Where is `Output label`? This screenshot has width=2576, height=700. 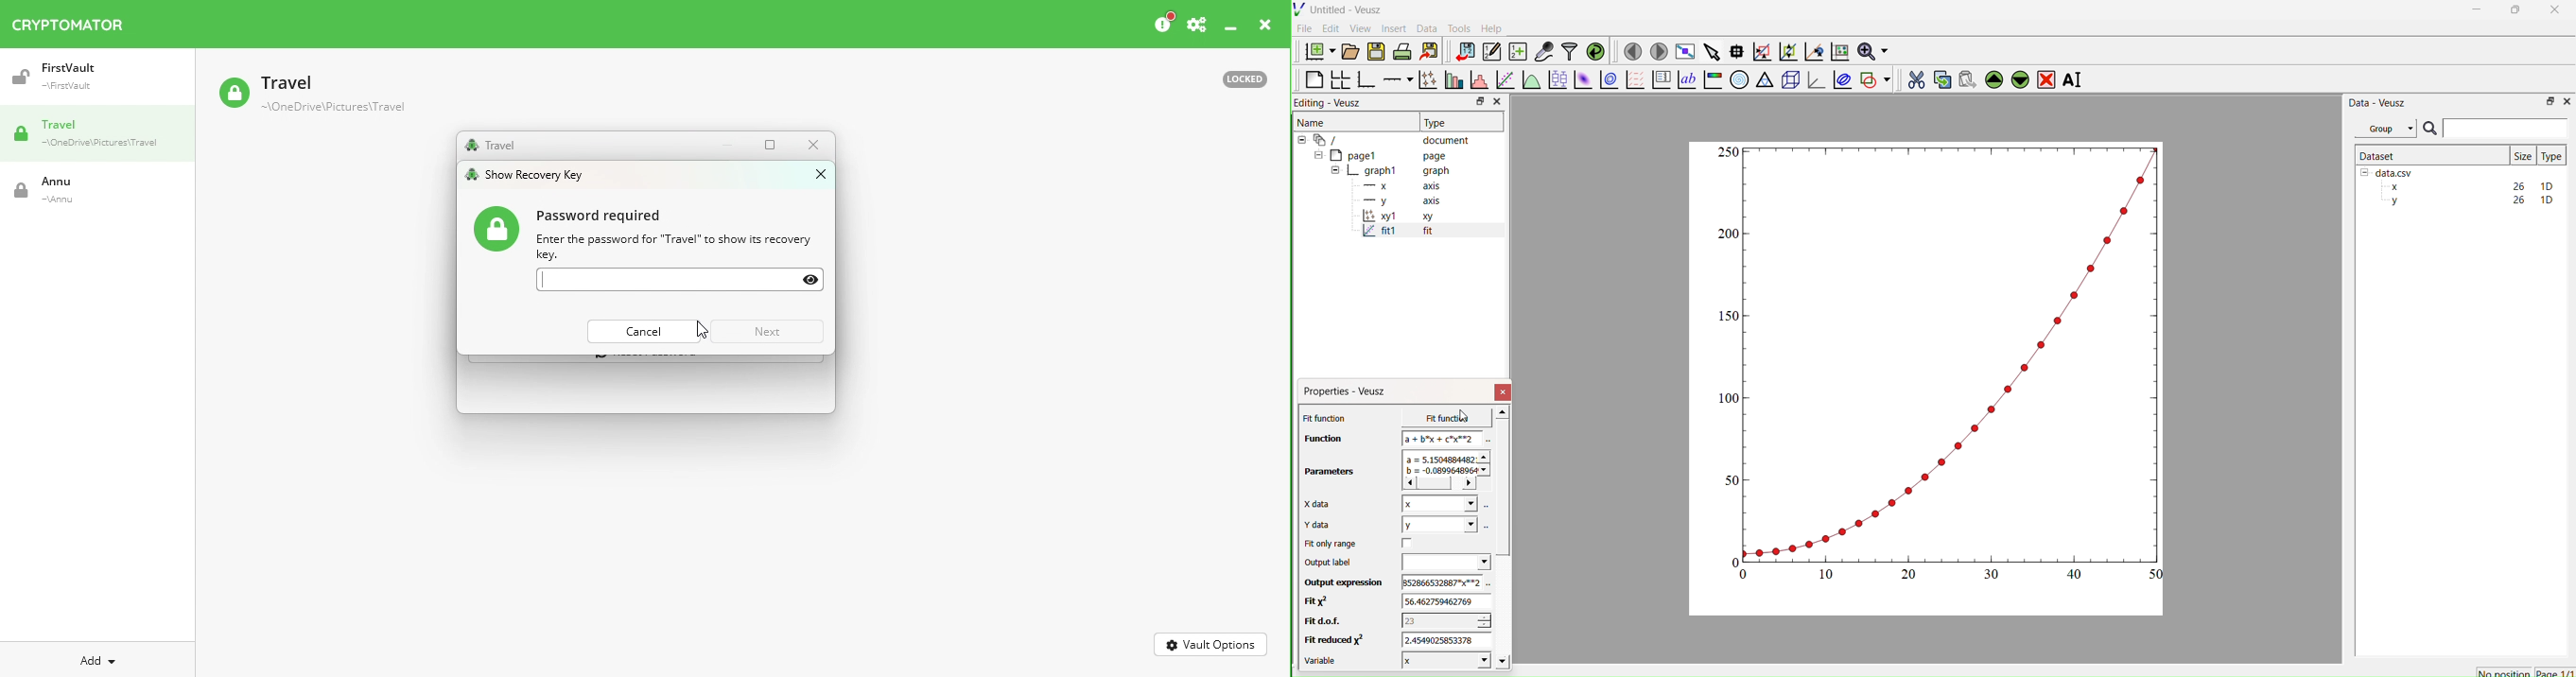
Output label is located at coordinates (1331, 563).